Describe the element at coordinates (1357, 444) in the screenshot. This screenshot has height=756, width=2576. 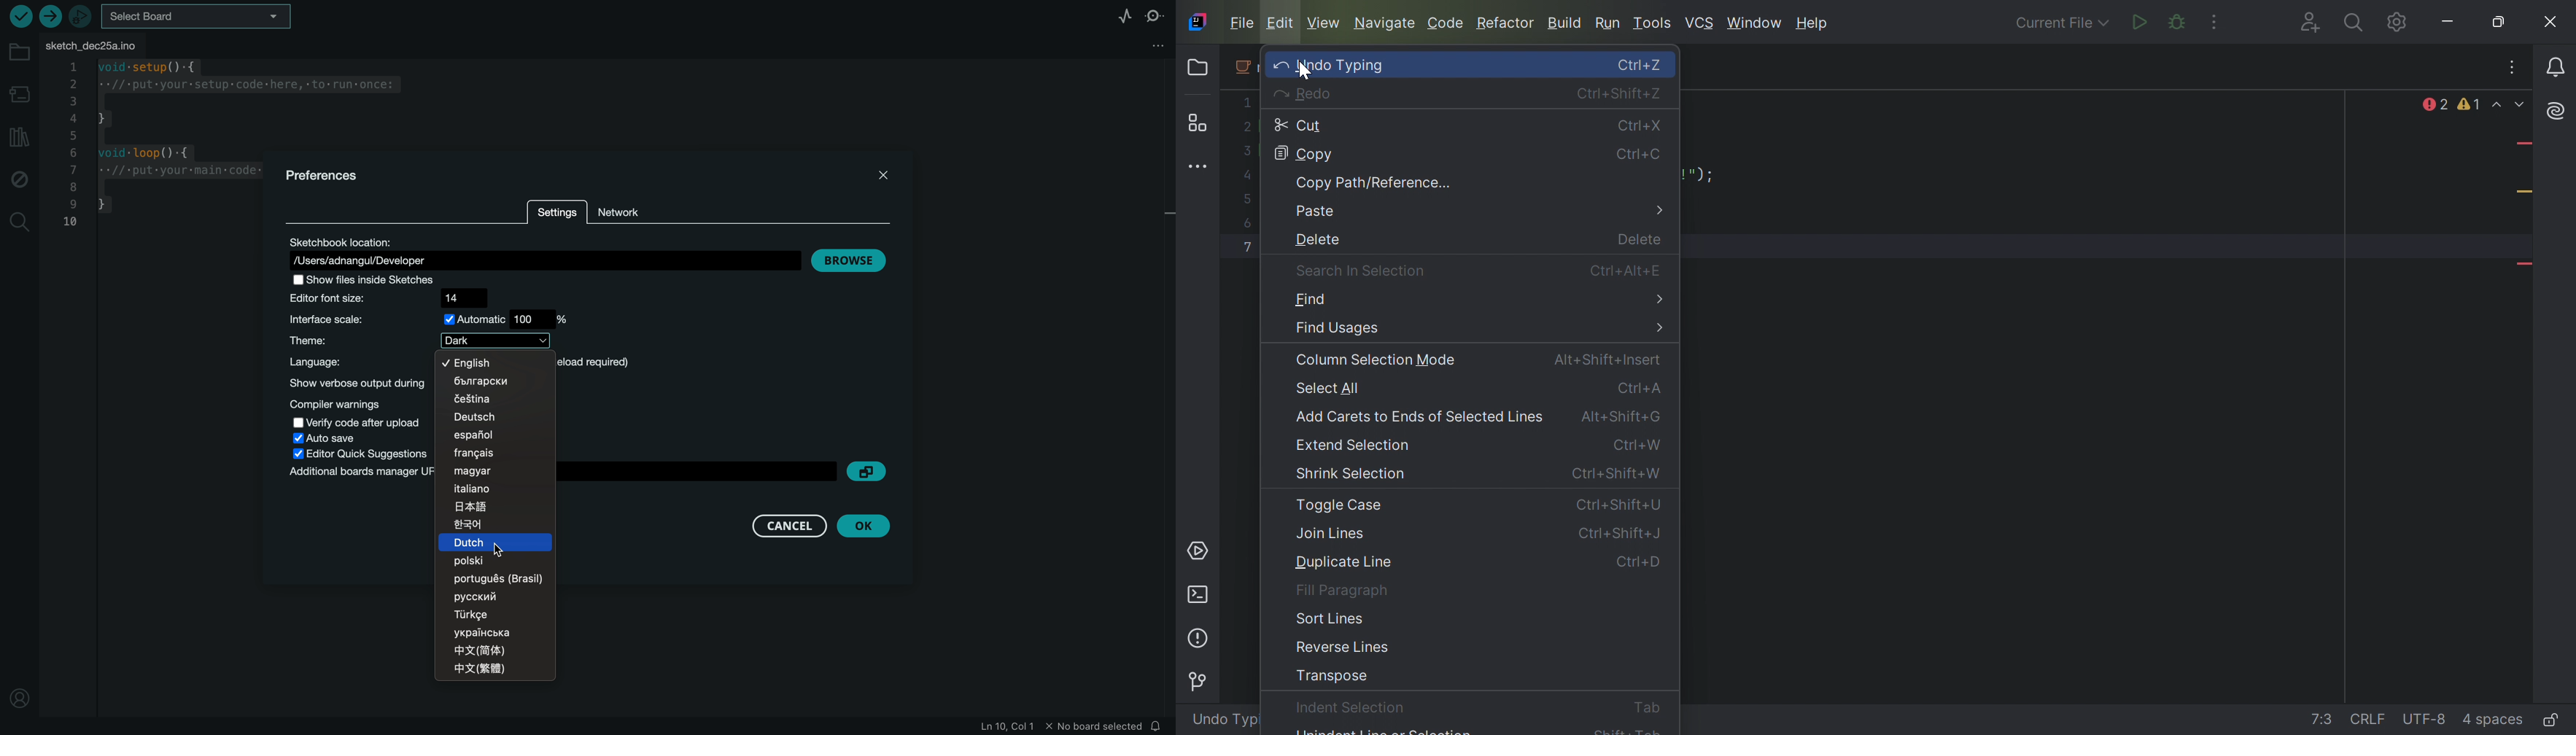
I see `Extend Selection` at that location.